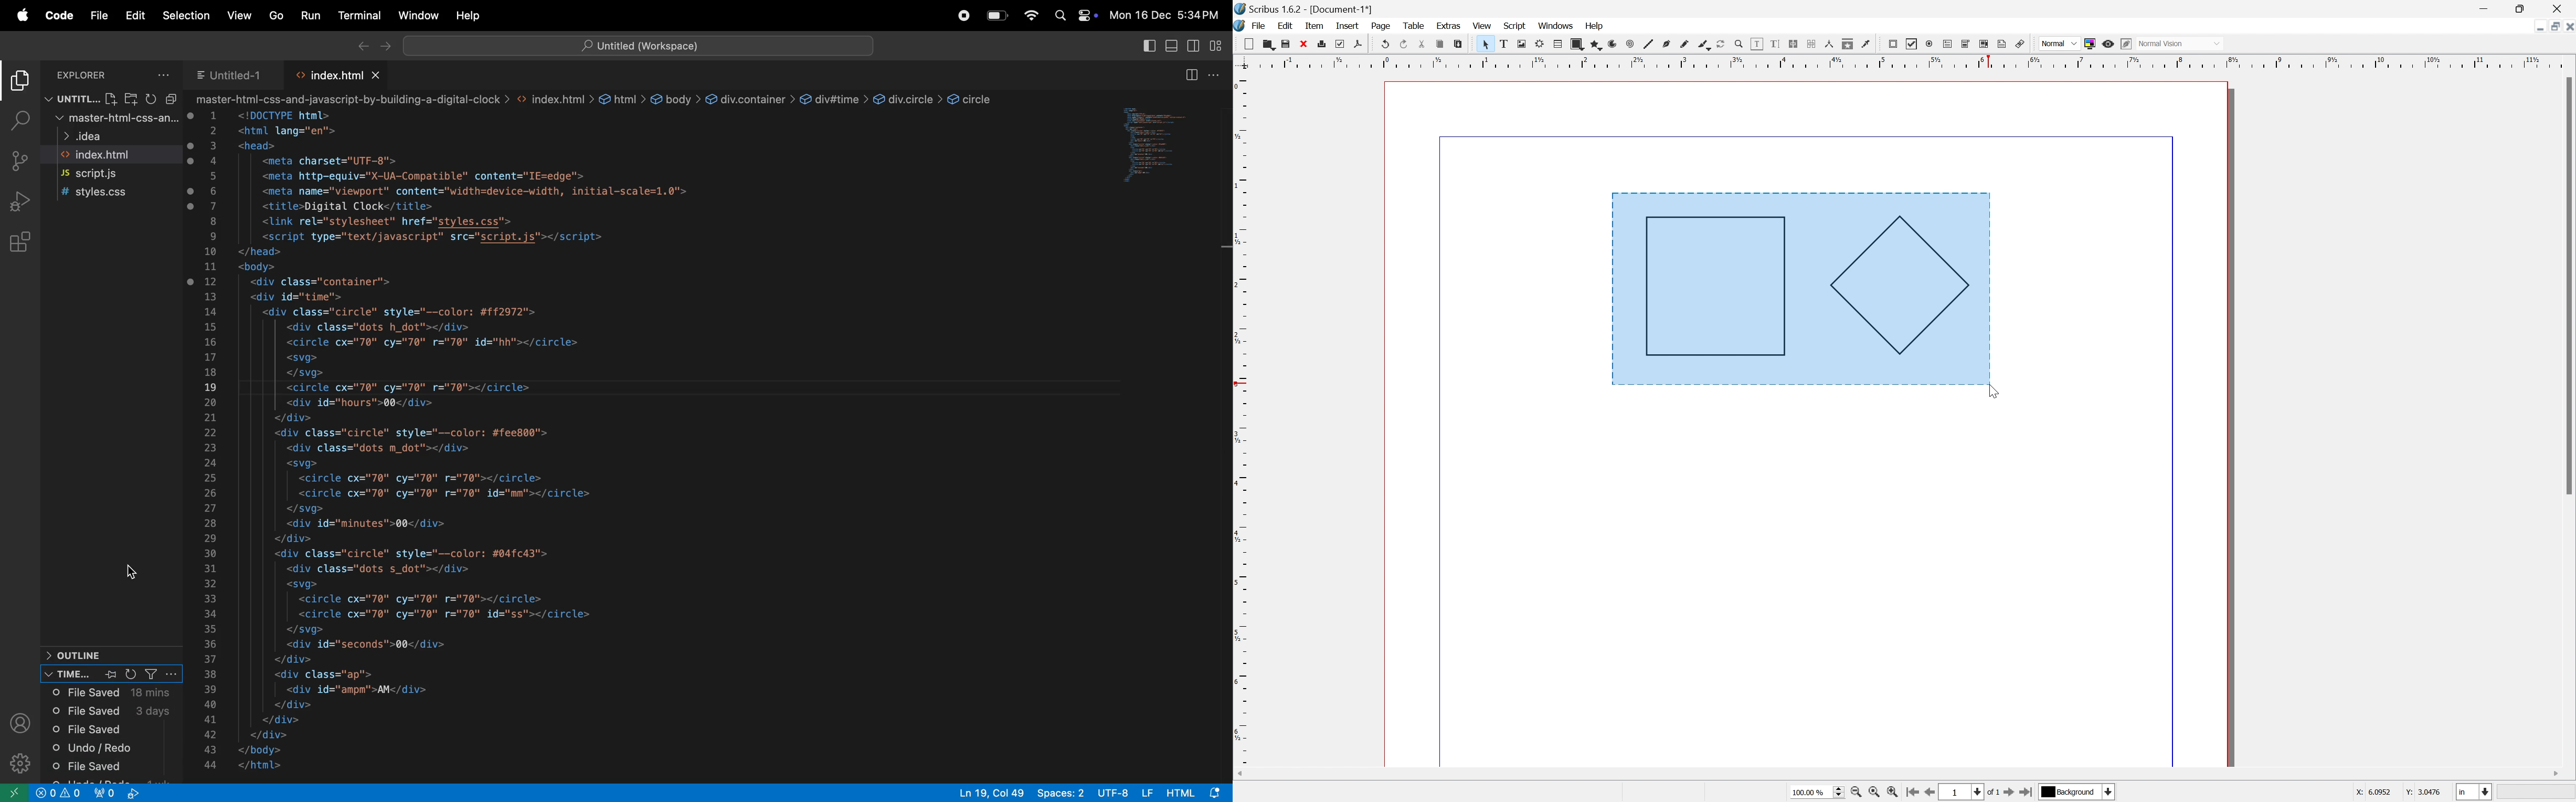  What do you see at coordinates (1556, 44) in the screenshot?
I see `table` at bounding box center [1556, 44].